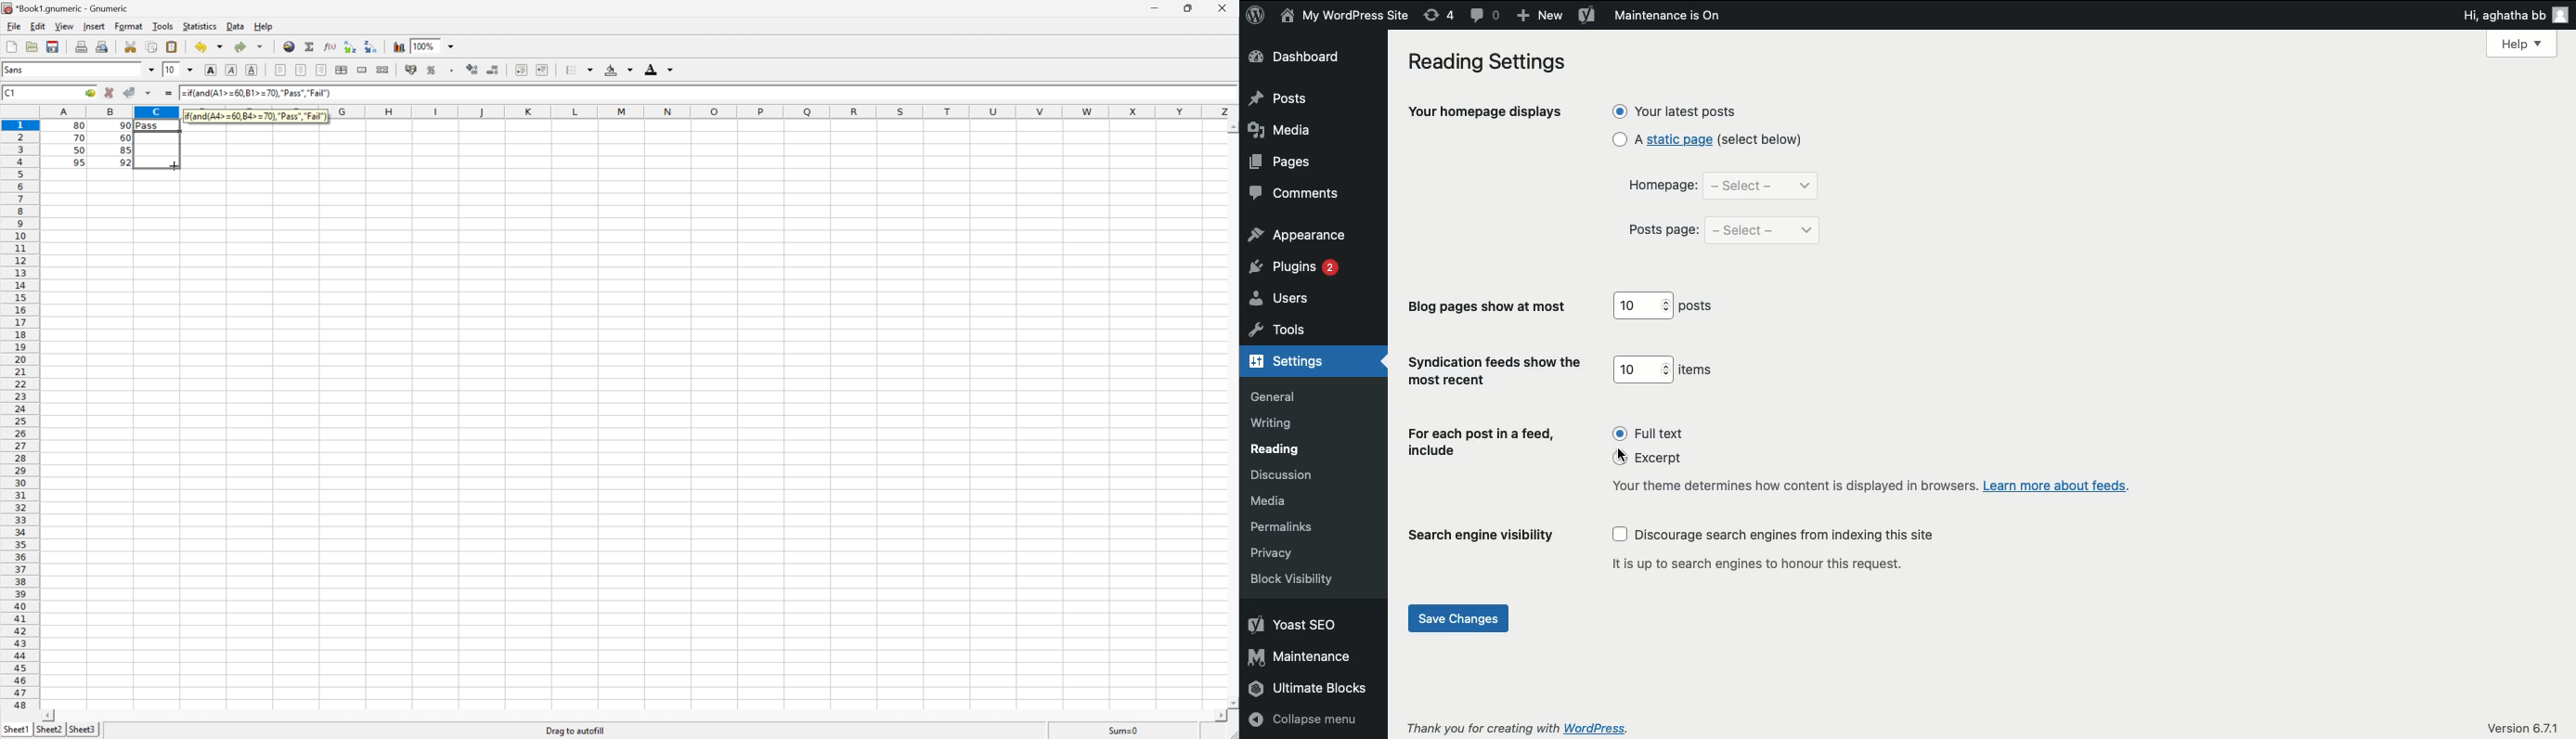 The image size is (2576, 756). I want to click on dashboard , so click(1296, 57).